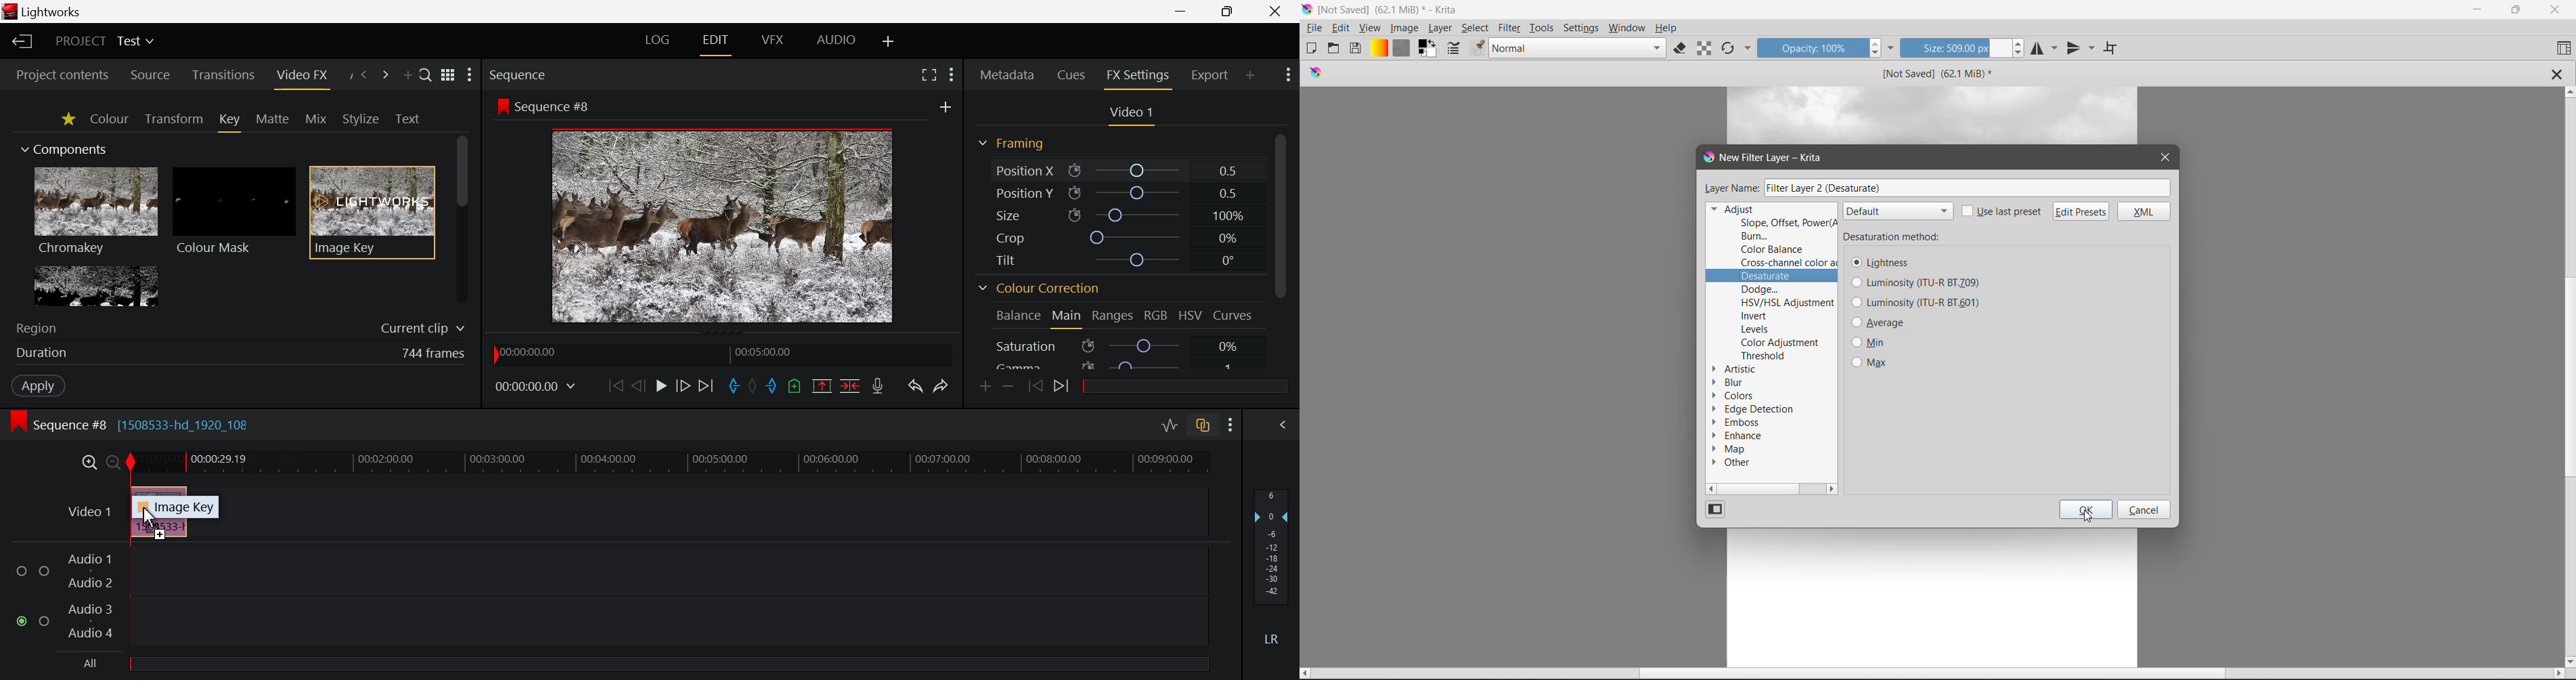 The width and height of the screenshot is (2576, 700). Describe the element at coordinates (1342, 28) in the screenshot. I see `Edit` at that location.